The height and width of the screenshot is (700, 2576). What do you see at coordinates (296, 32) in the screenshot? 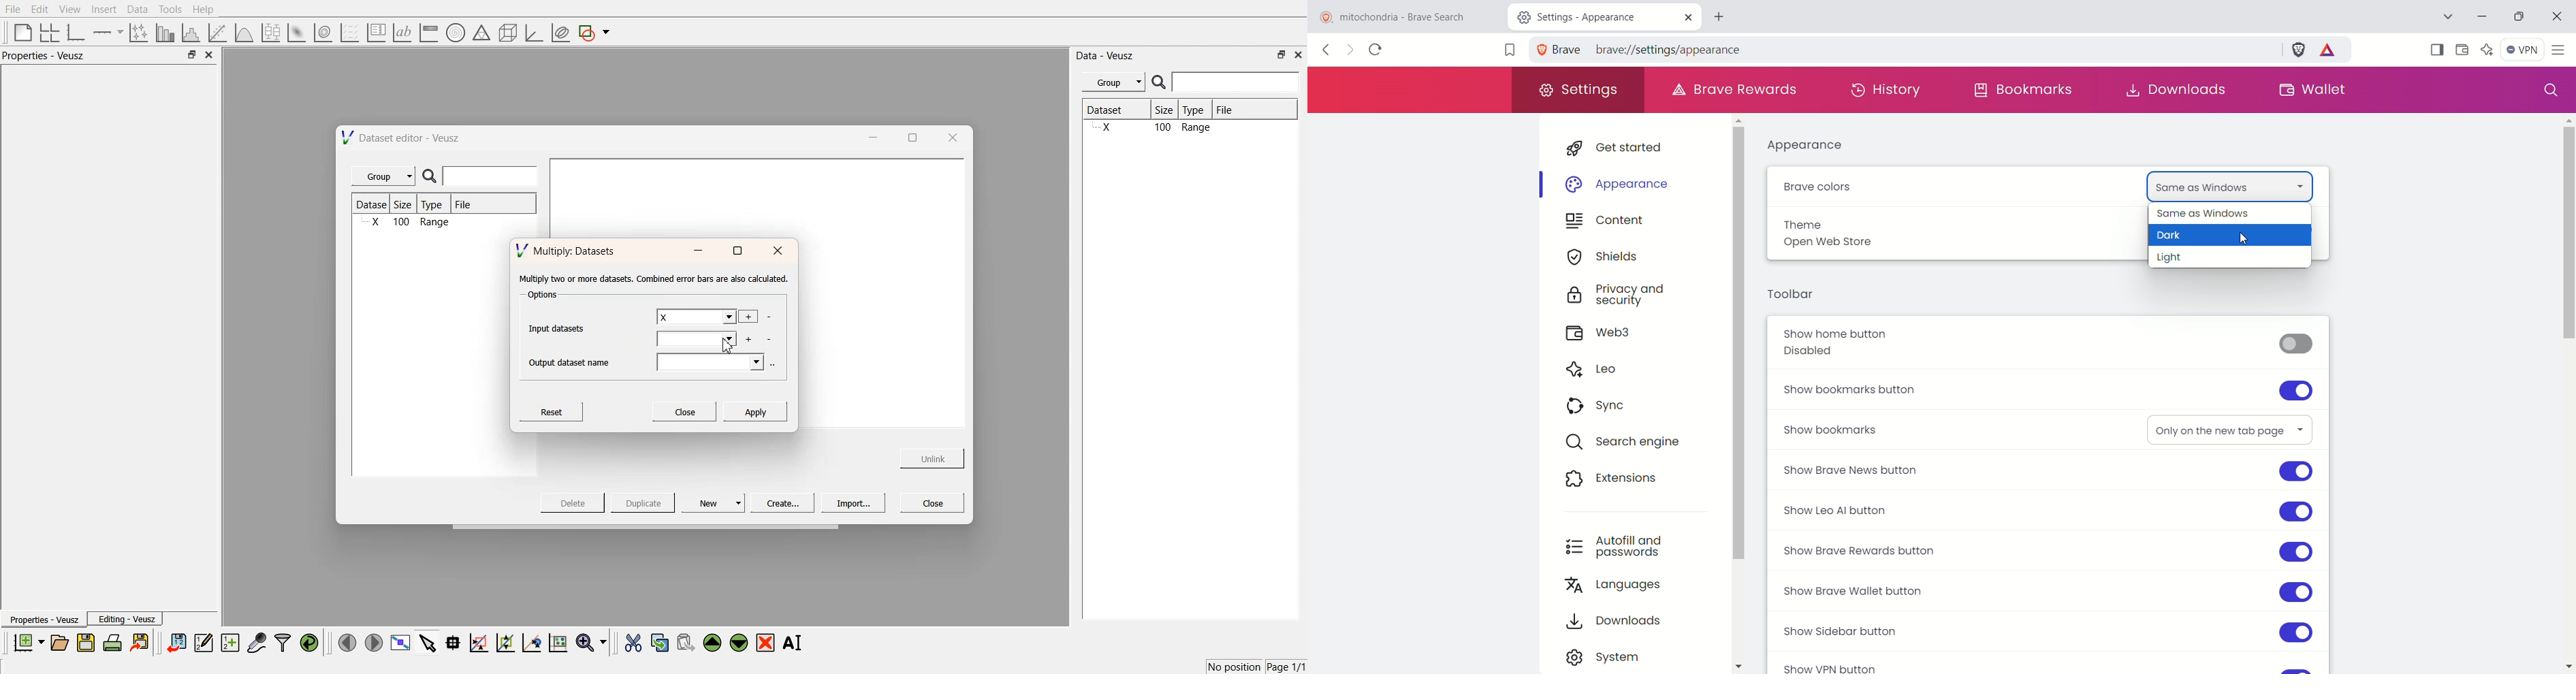
I see `plot a 2d datasets as image` at bounding box center [296, 32].